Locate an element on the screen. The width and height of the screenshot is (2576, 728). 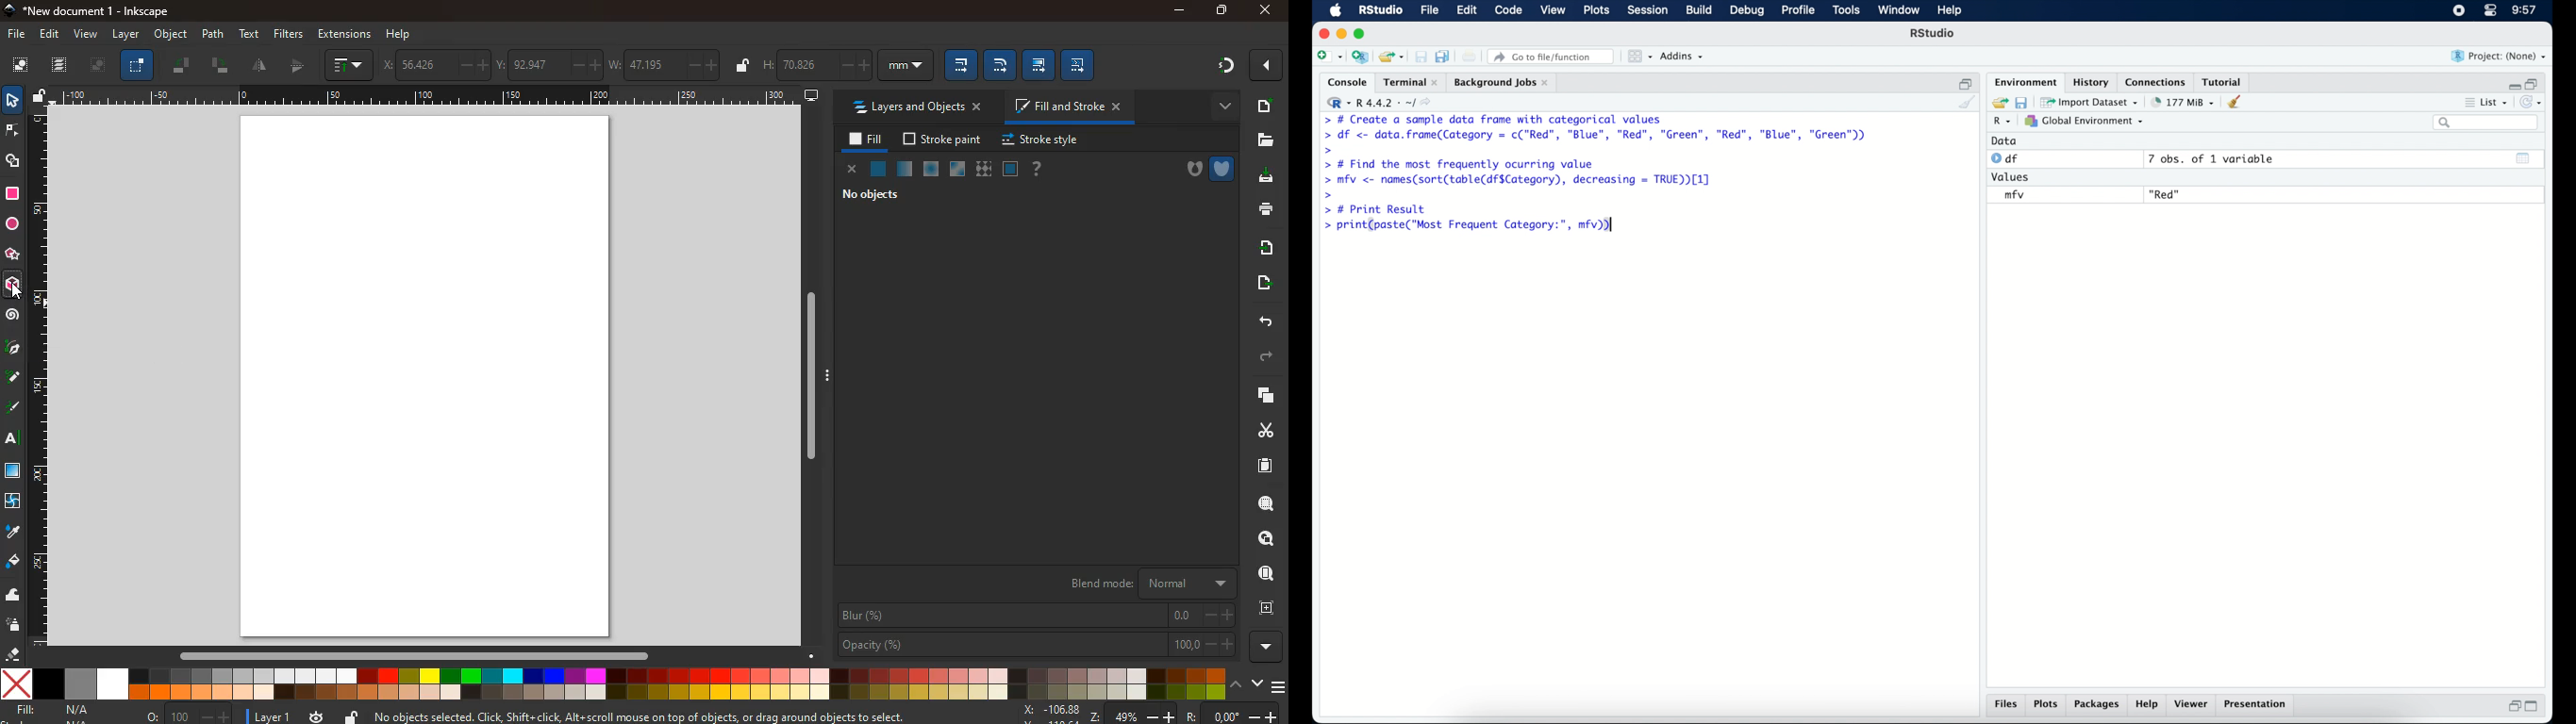
opacity is located at coordinates (1035, 646).